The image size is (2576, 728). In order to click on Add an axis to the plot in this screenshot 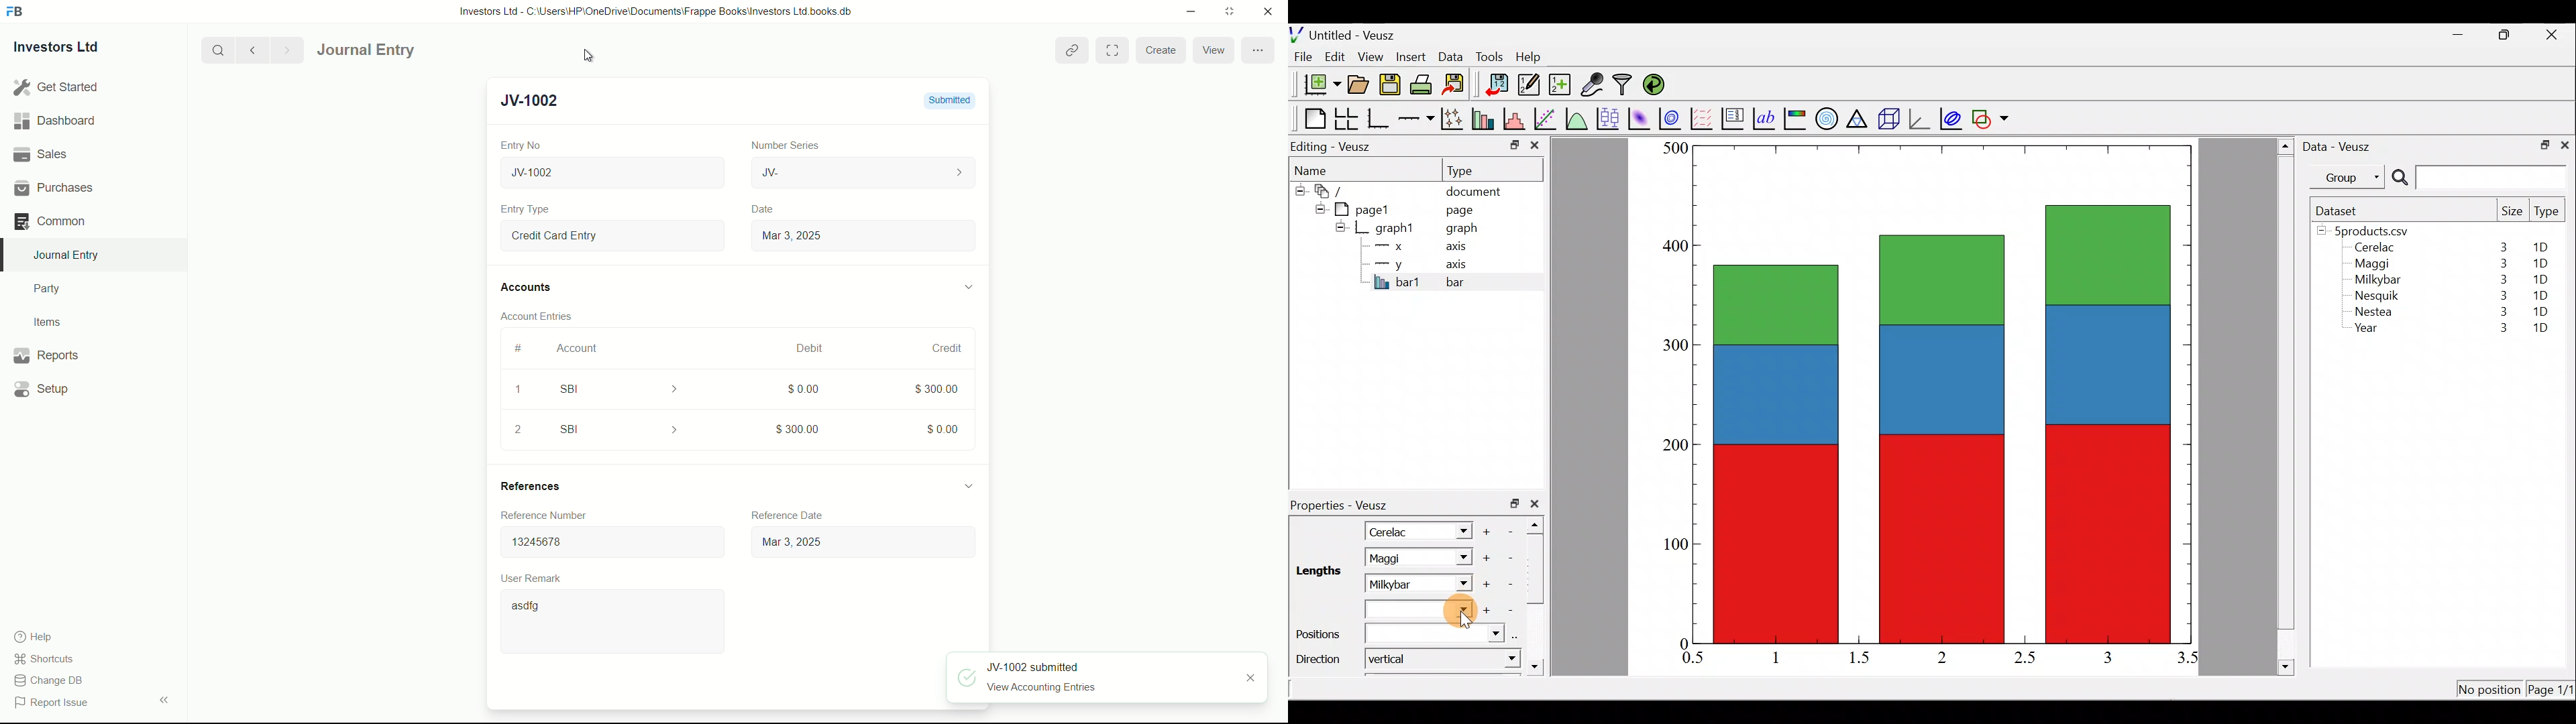, I will do `click(1419, 119)`.